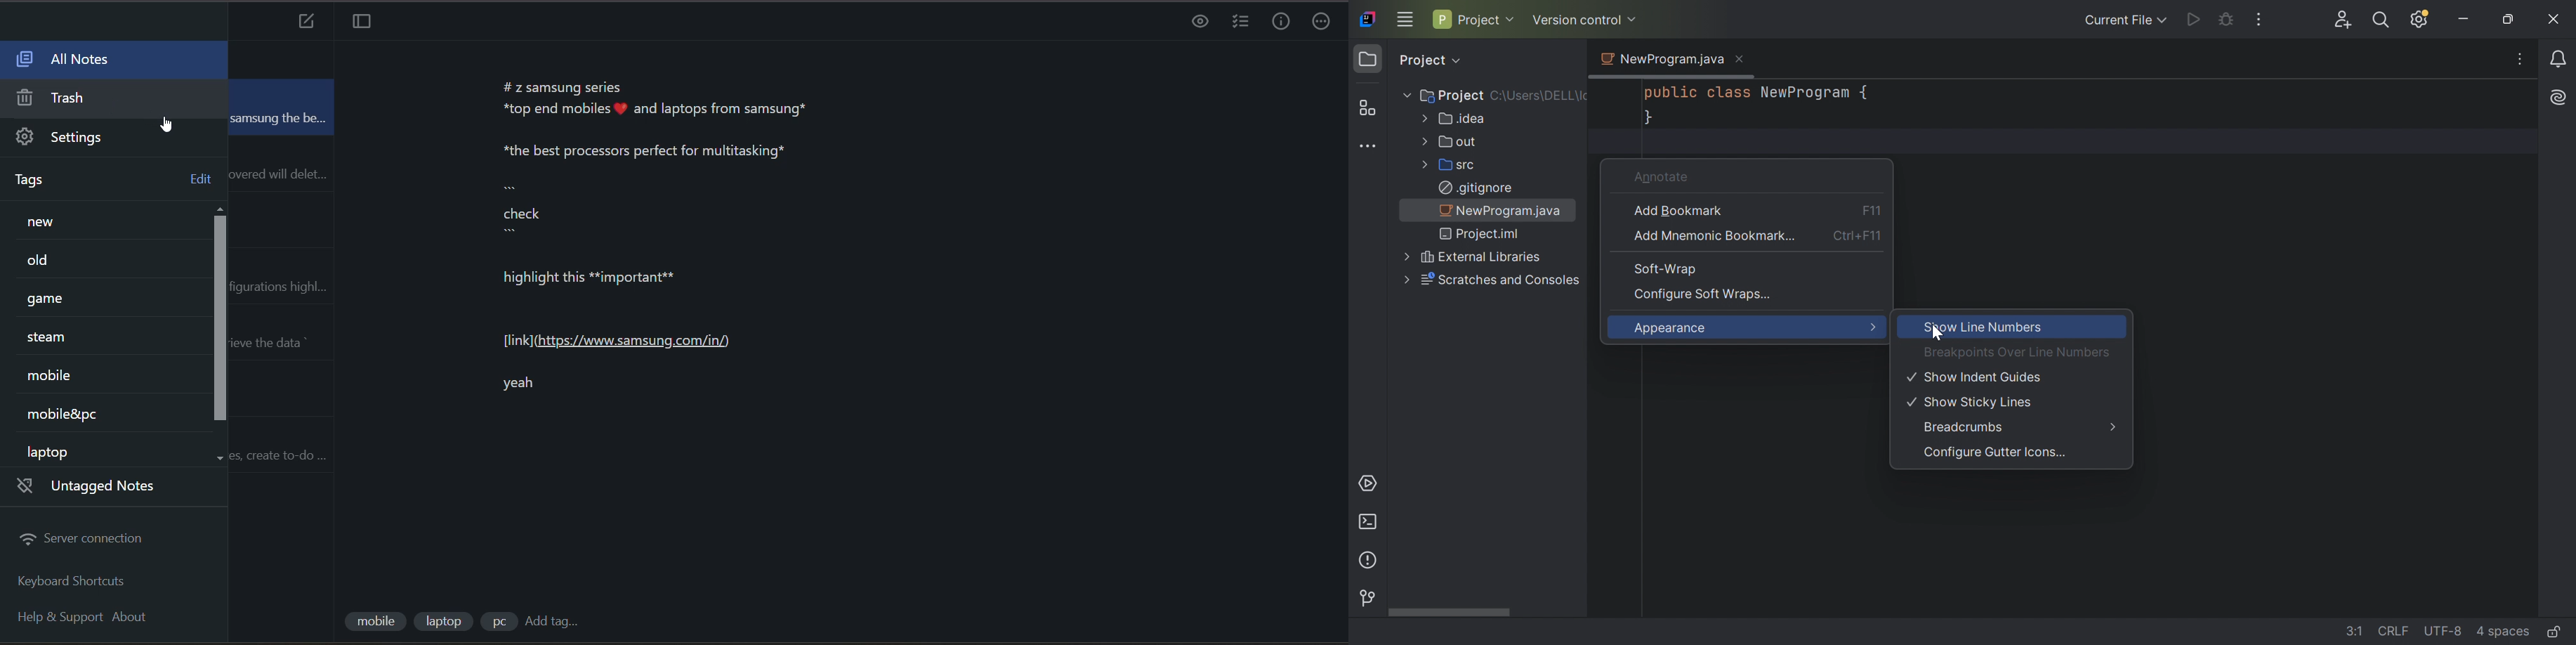 Image resolution: width=2576 pixels, height=672 pixels. What do you see at coordinates (555, 621) in the screenshot?
I see `add tag` at bounding box center [555, 621].